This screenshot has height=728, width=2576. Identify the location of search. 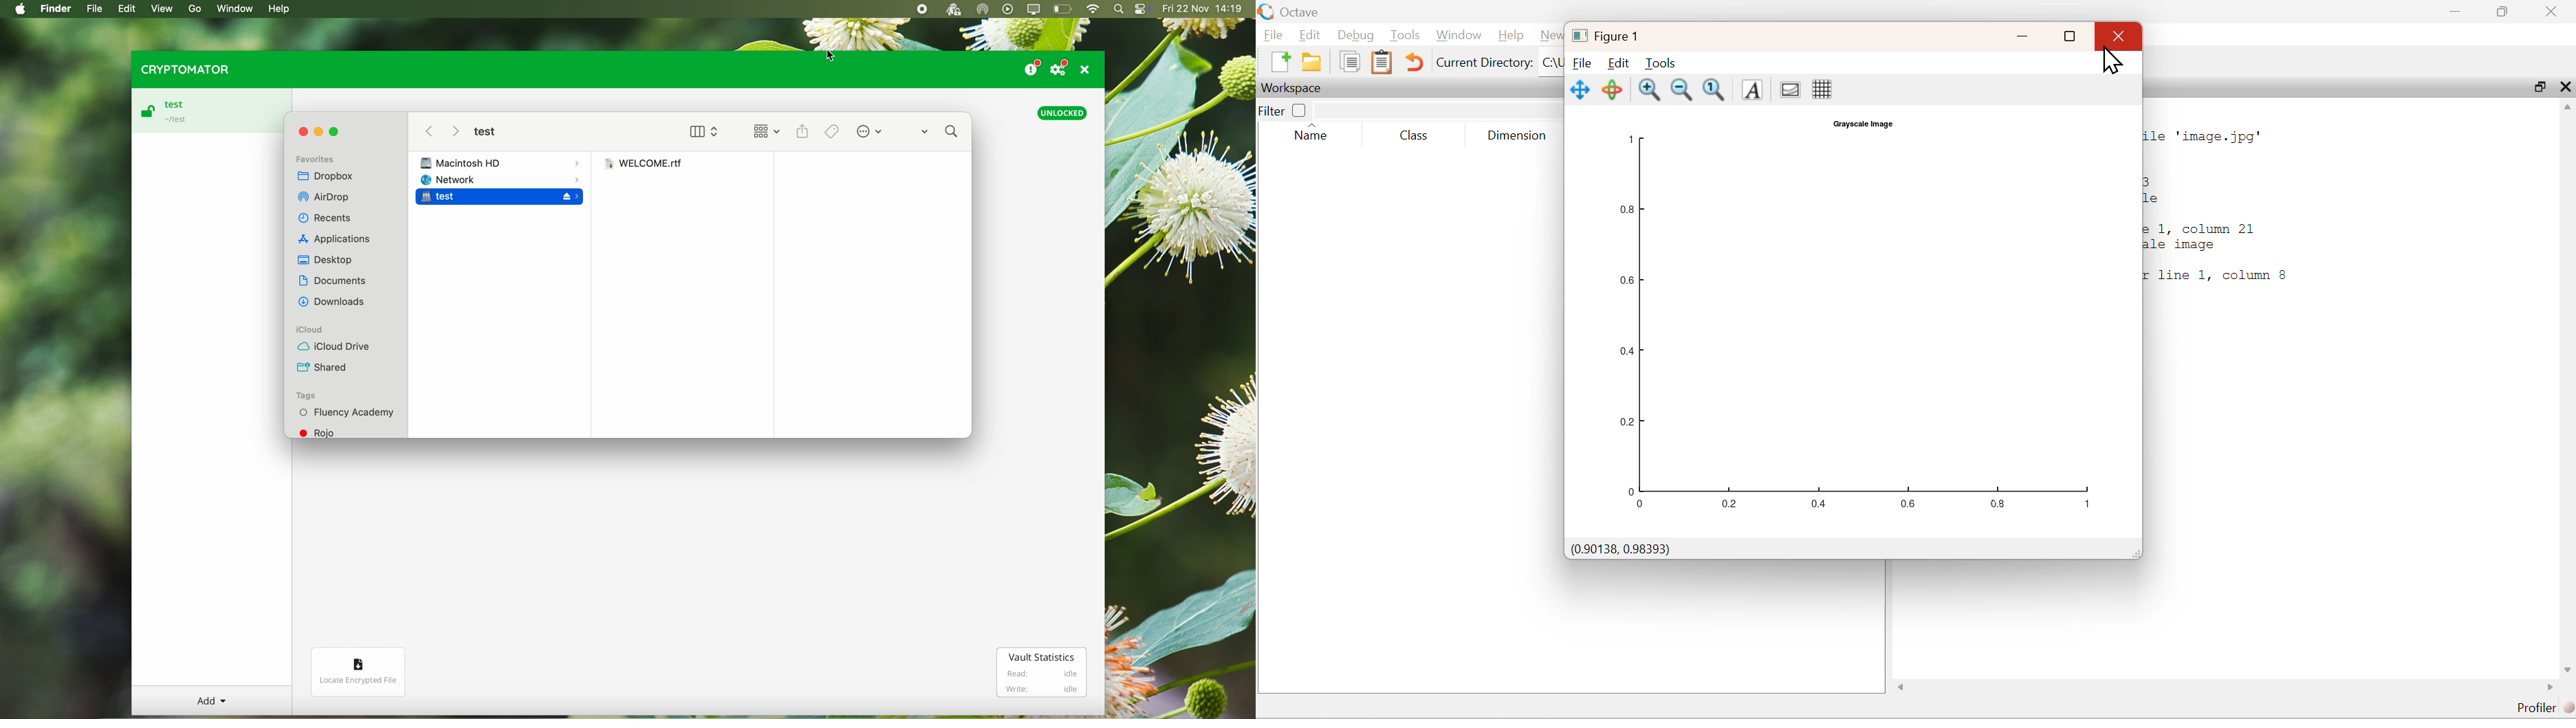
(941, 132).